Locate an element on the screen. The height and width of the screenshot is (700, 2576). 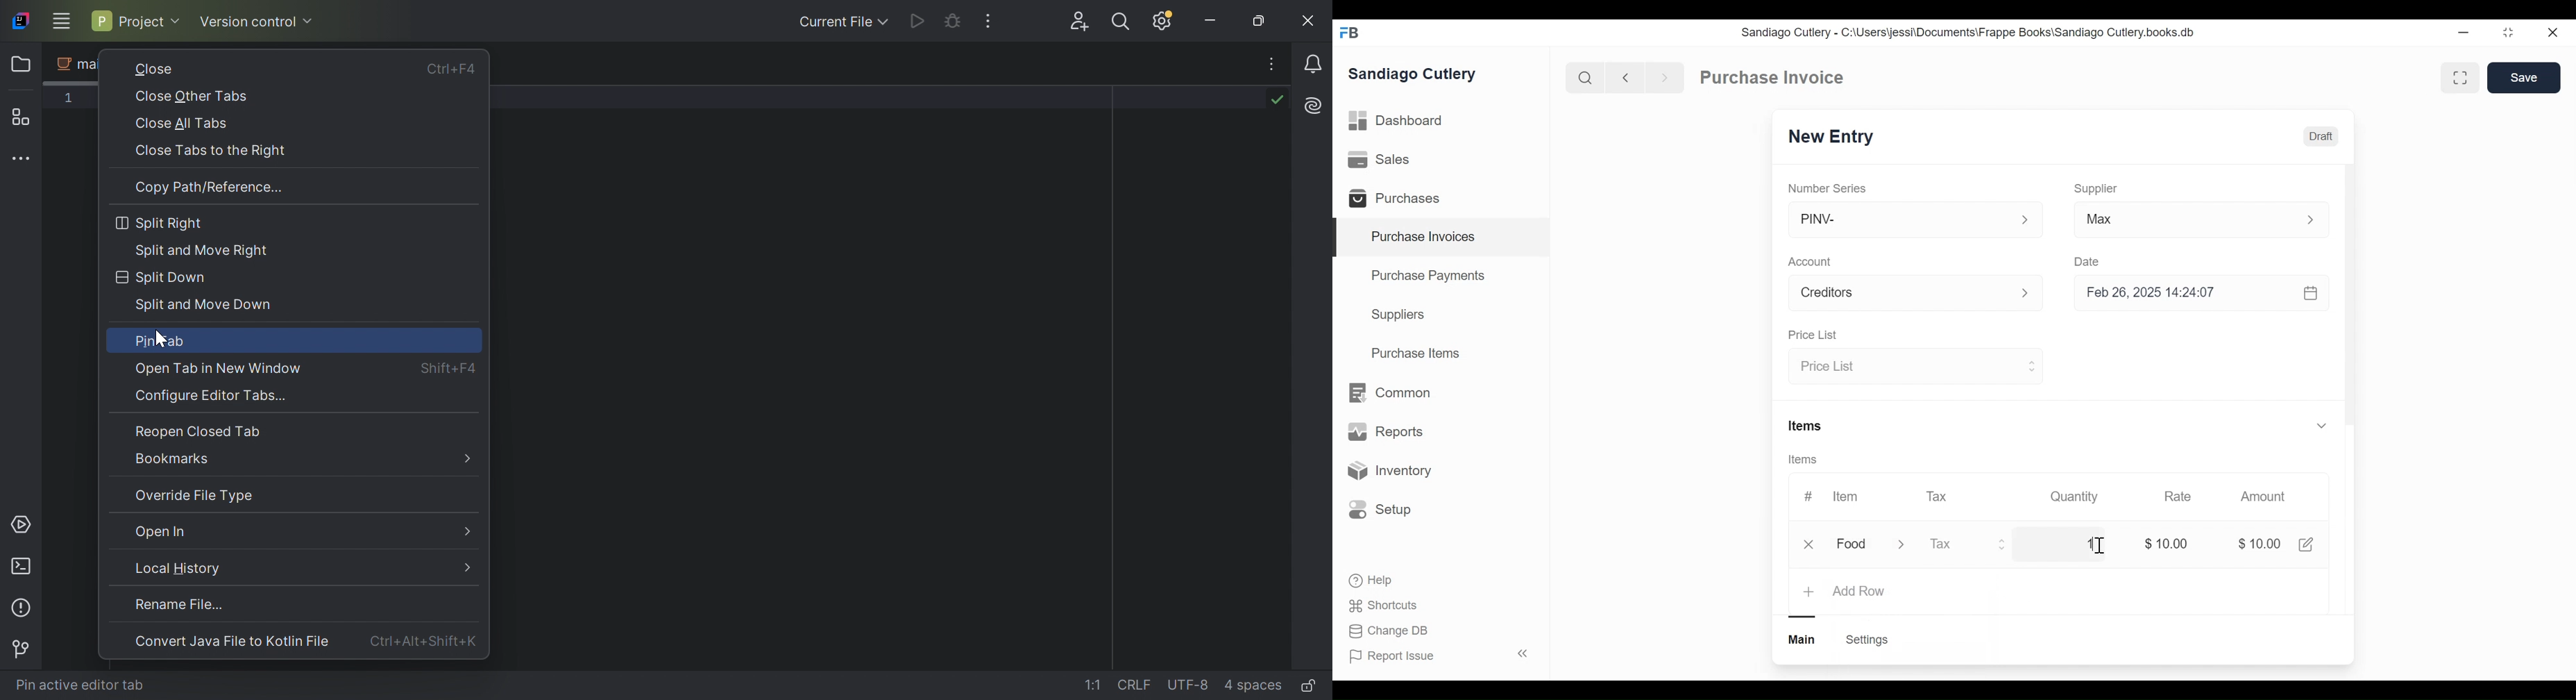
Reports is located at coordinates (1386, 434).